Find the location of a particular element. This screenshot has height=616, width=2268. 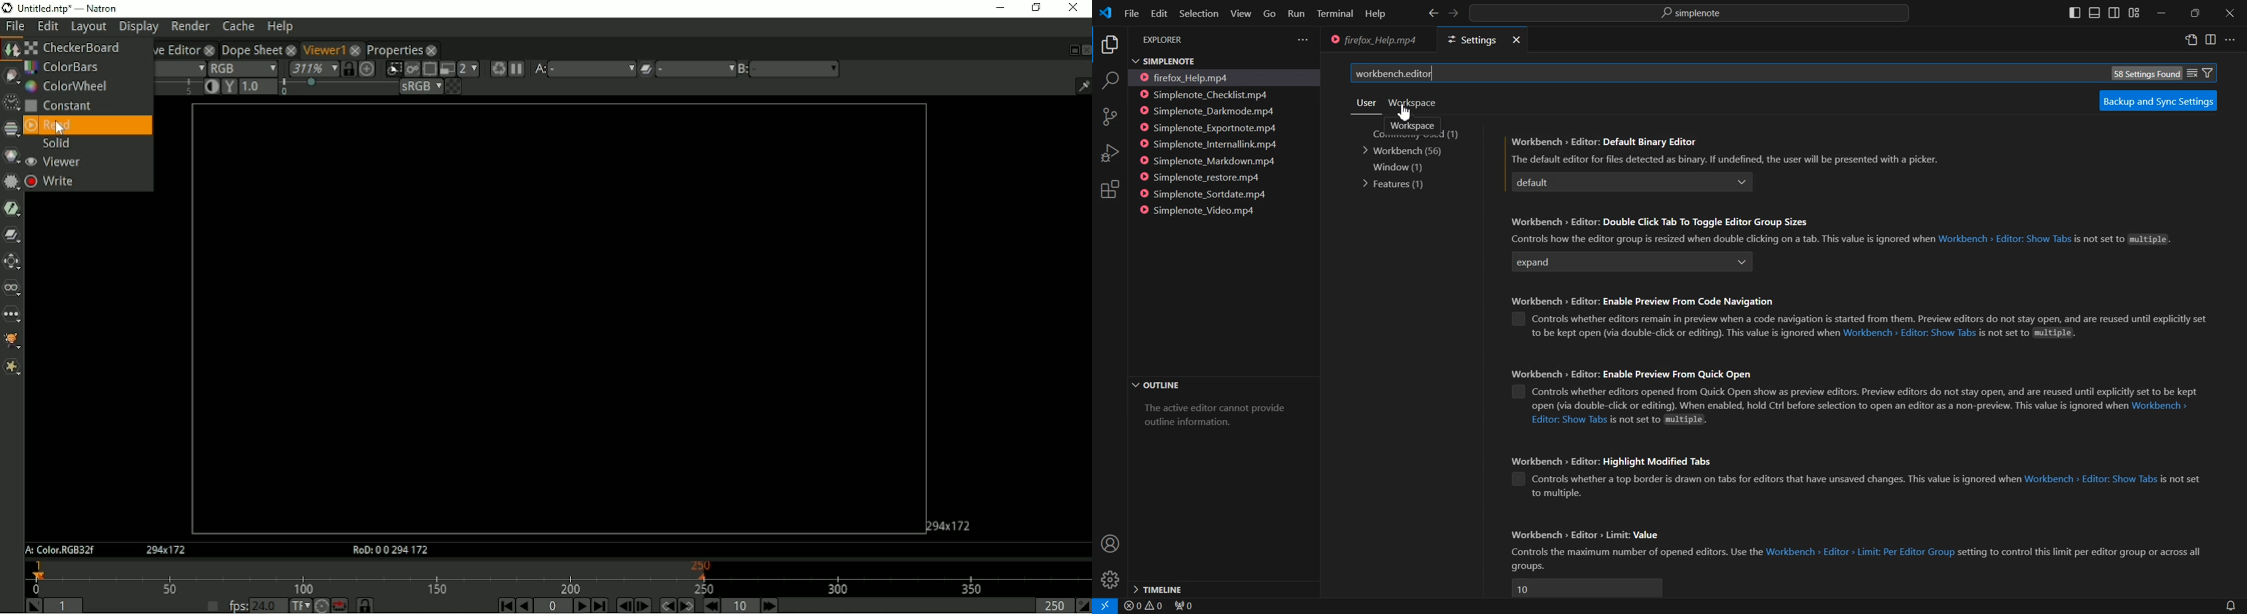

Backup and sync Settings is located at coordinates (2158, 101).